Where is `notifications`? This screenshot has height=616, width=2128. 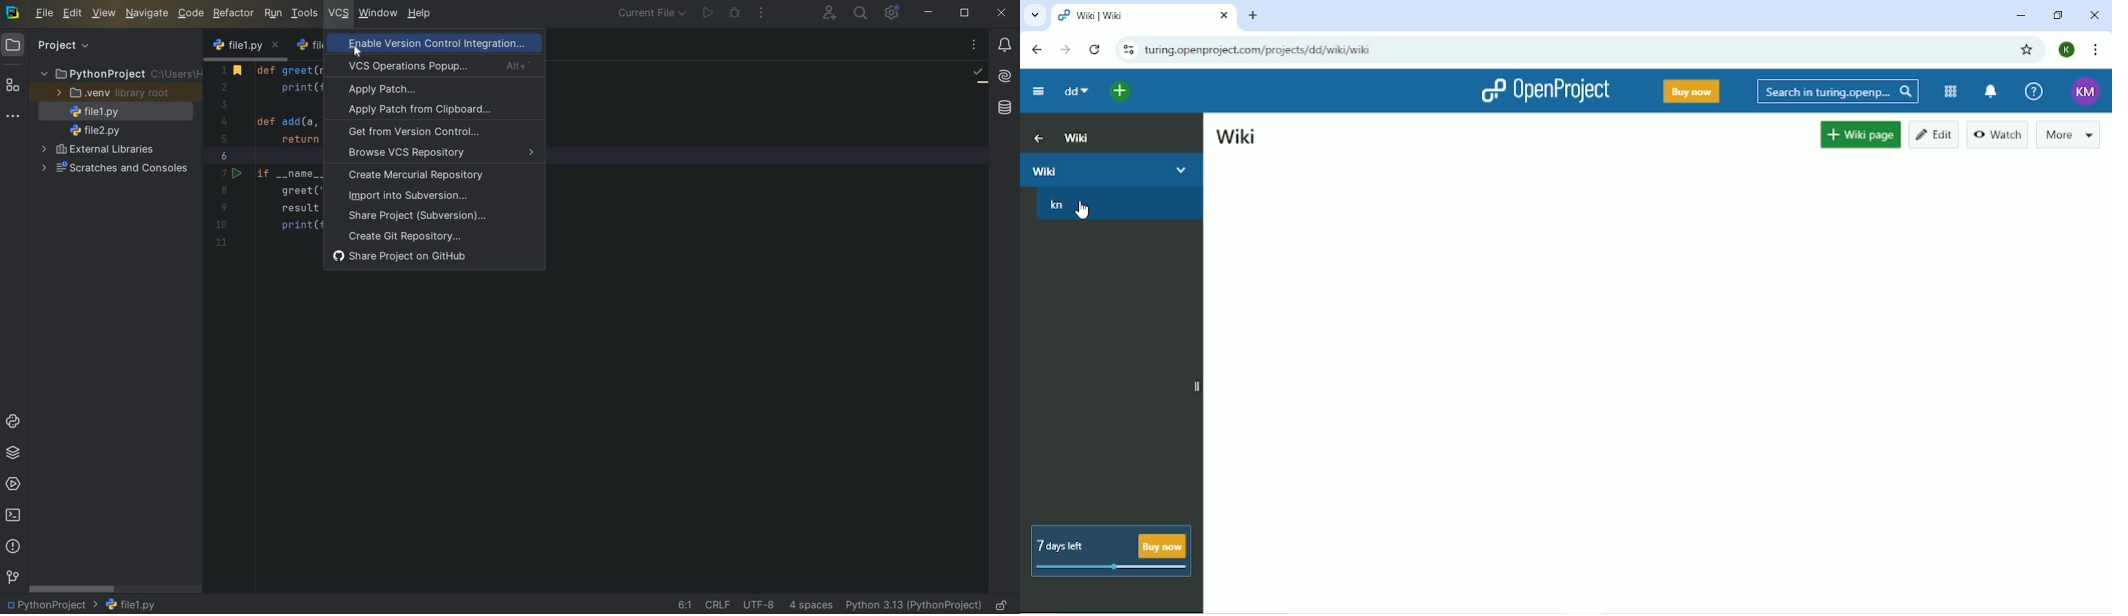
notifications is located at coordinates (1006, 45).